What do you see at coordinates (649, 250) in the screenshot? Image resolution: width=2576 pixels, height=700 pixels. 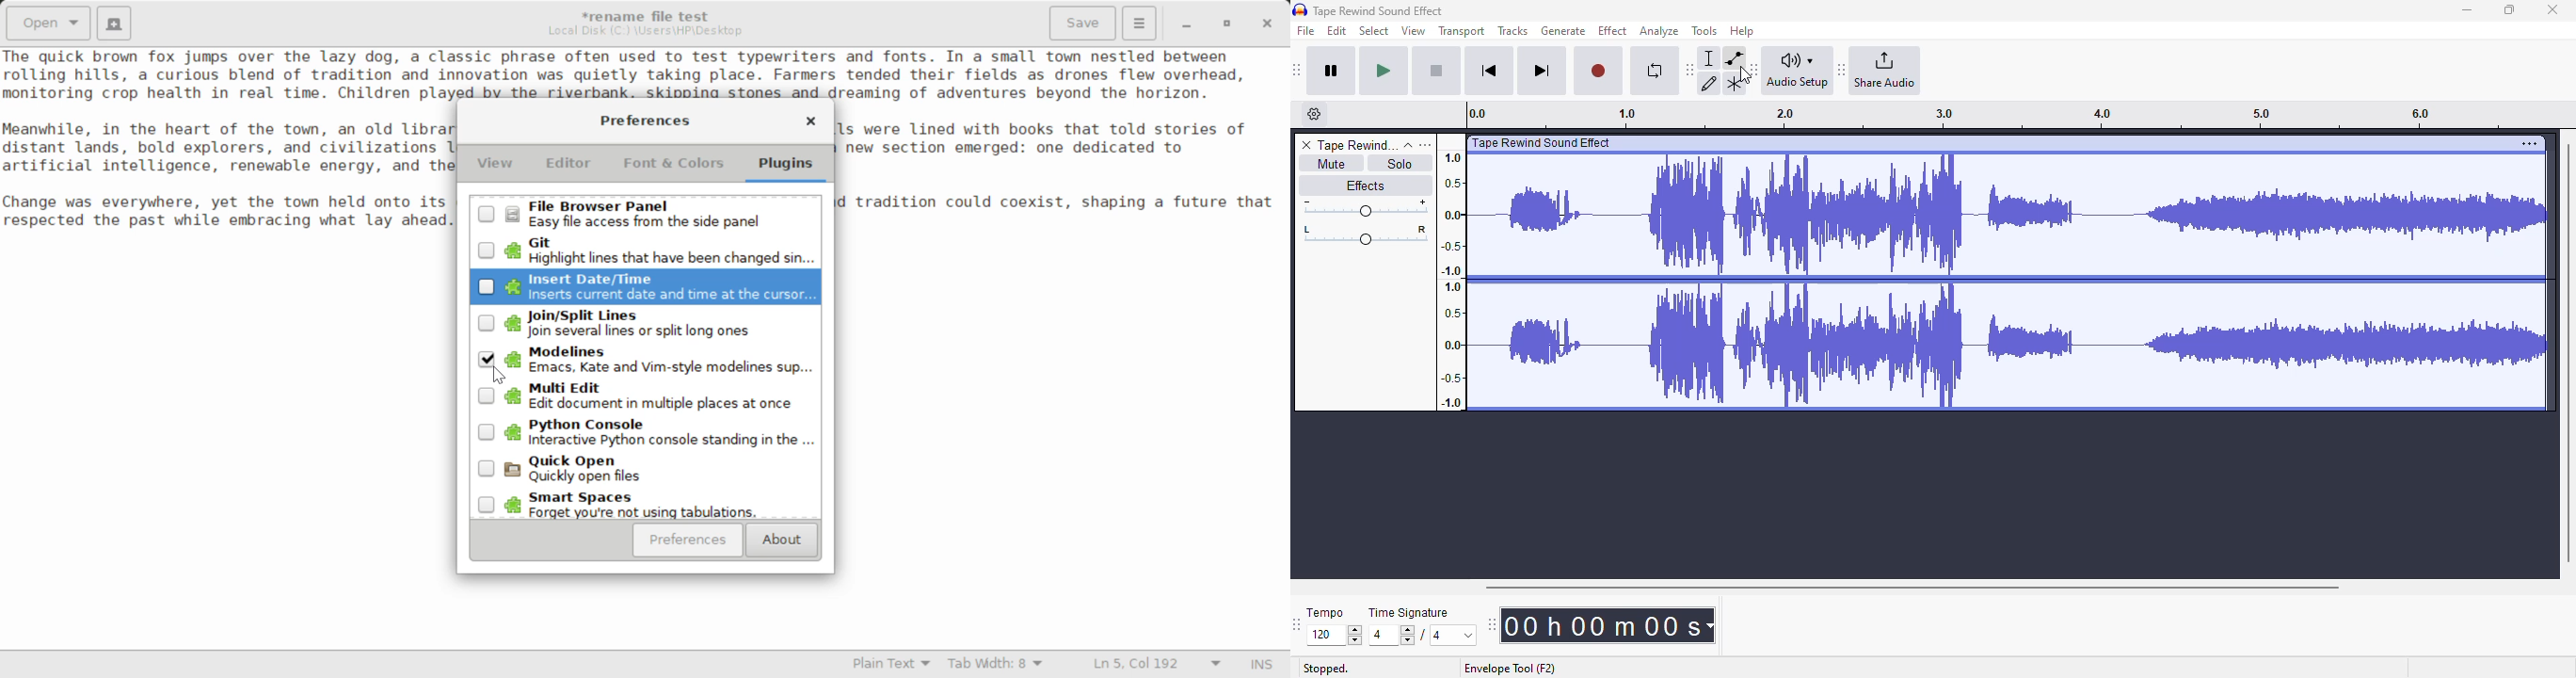 I see `Unselected Git Plugin` at bounding box center [649, 250].